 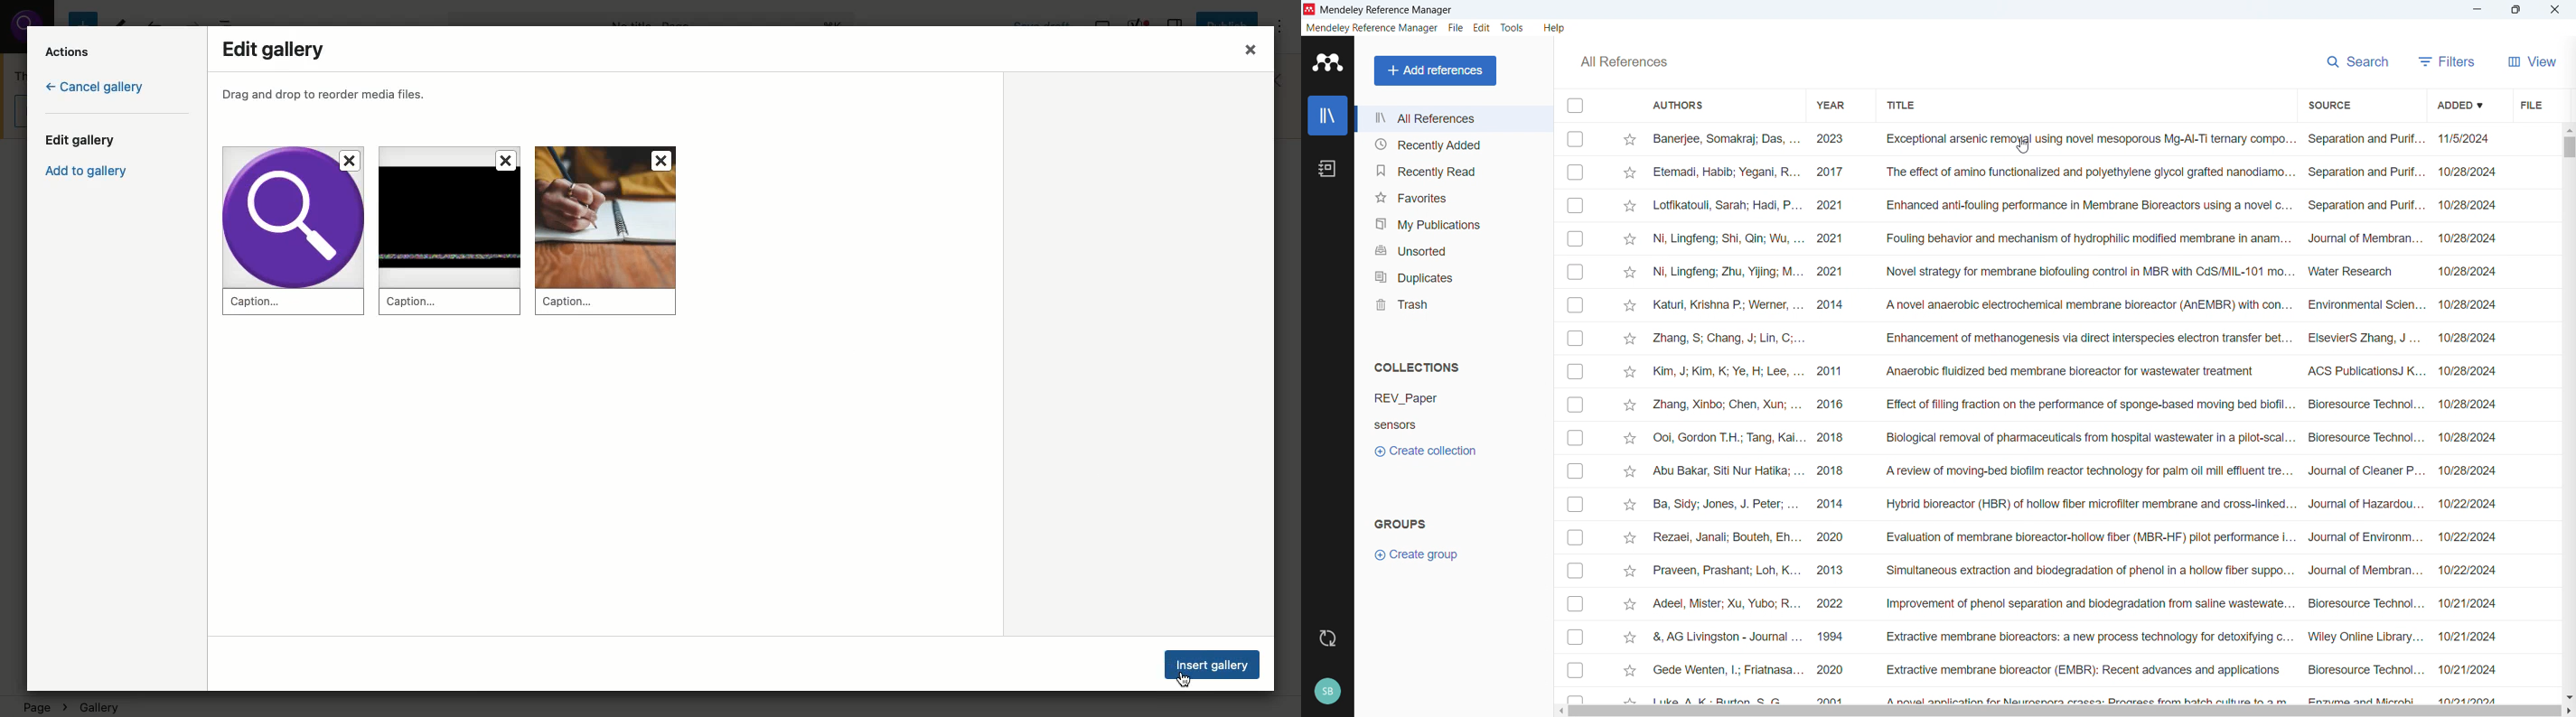 What do you see at coordinates (1631, 274) in the screenshot?
I see `click to starmark individual entries` at bounding box center [1631, 274].